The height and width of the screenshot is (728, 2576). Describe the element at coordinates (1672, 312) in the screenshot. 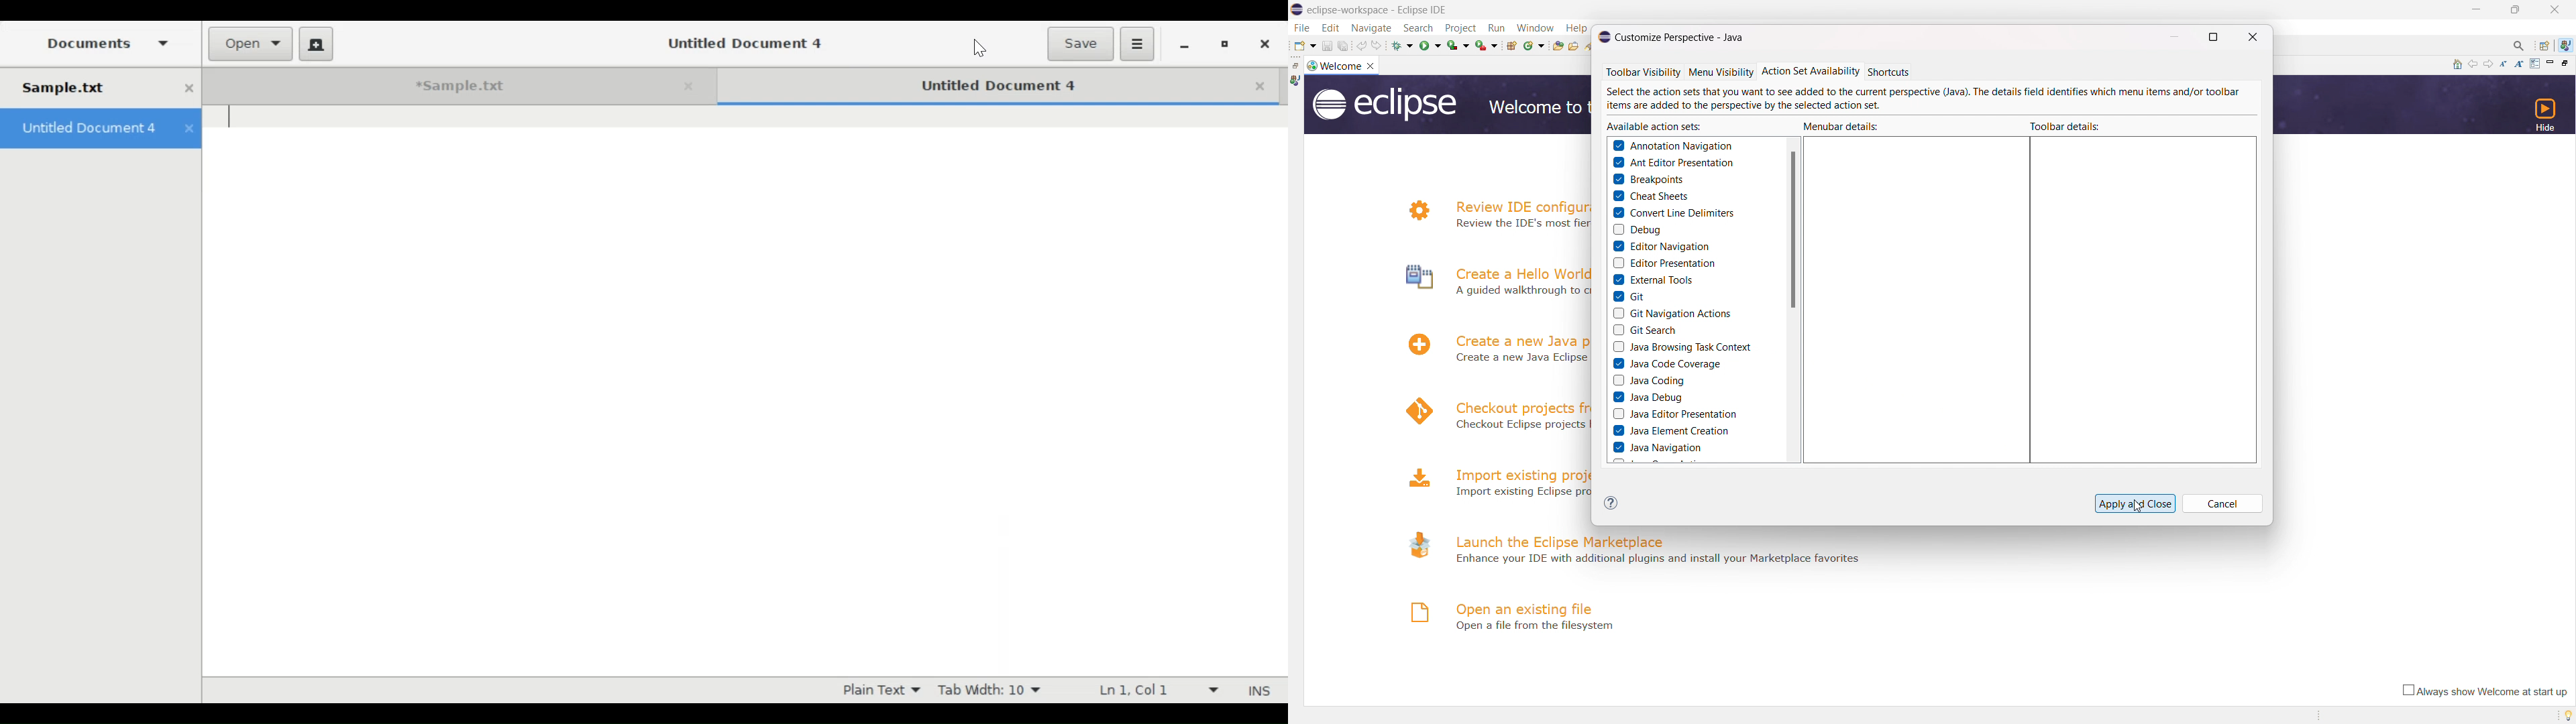

I see `git navigation actions` at that location.